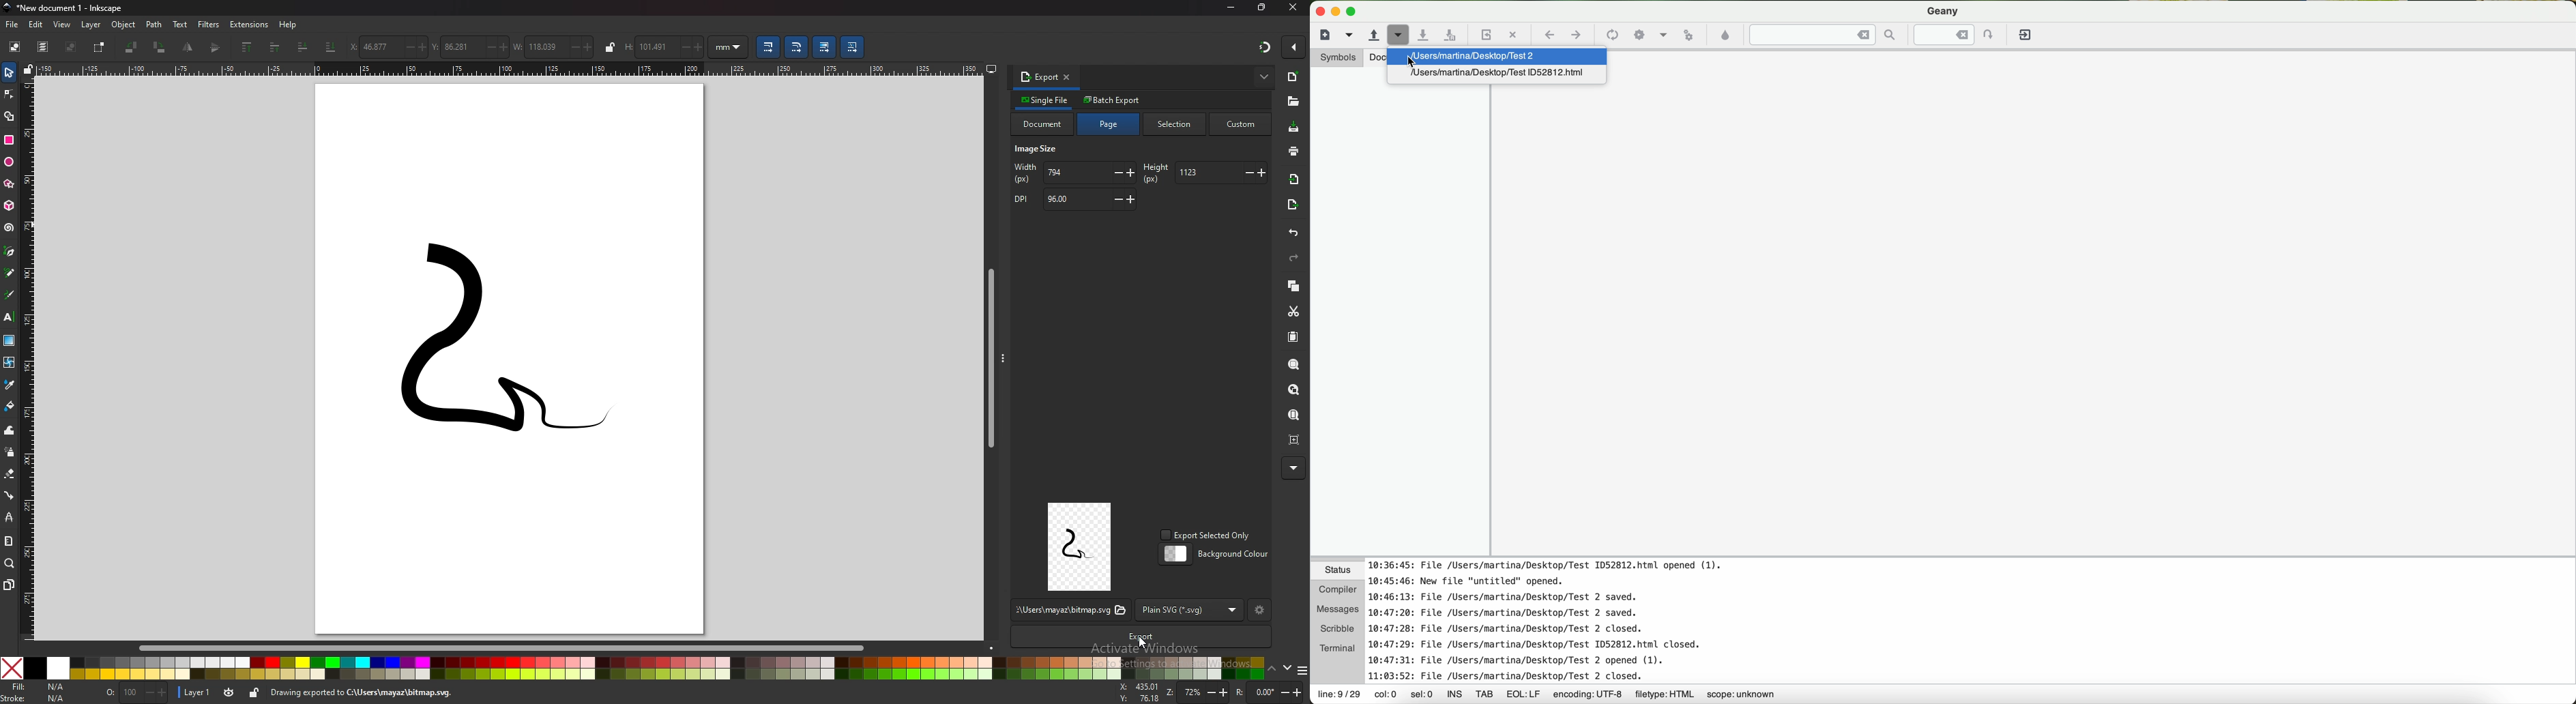  I want to click on open an existing file, so click(1372, 36).